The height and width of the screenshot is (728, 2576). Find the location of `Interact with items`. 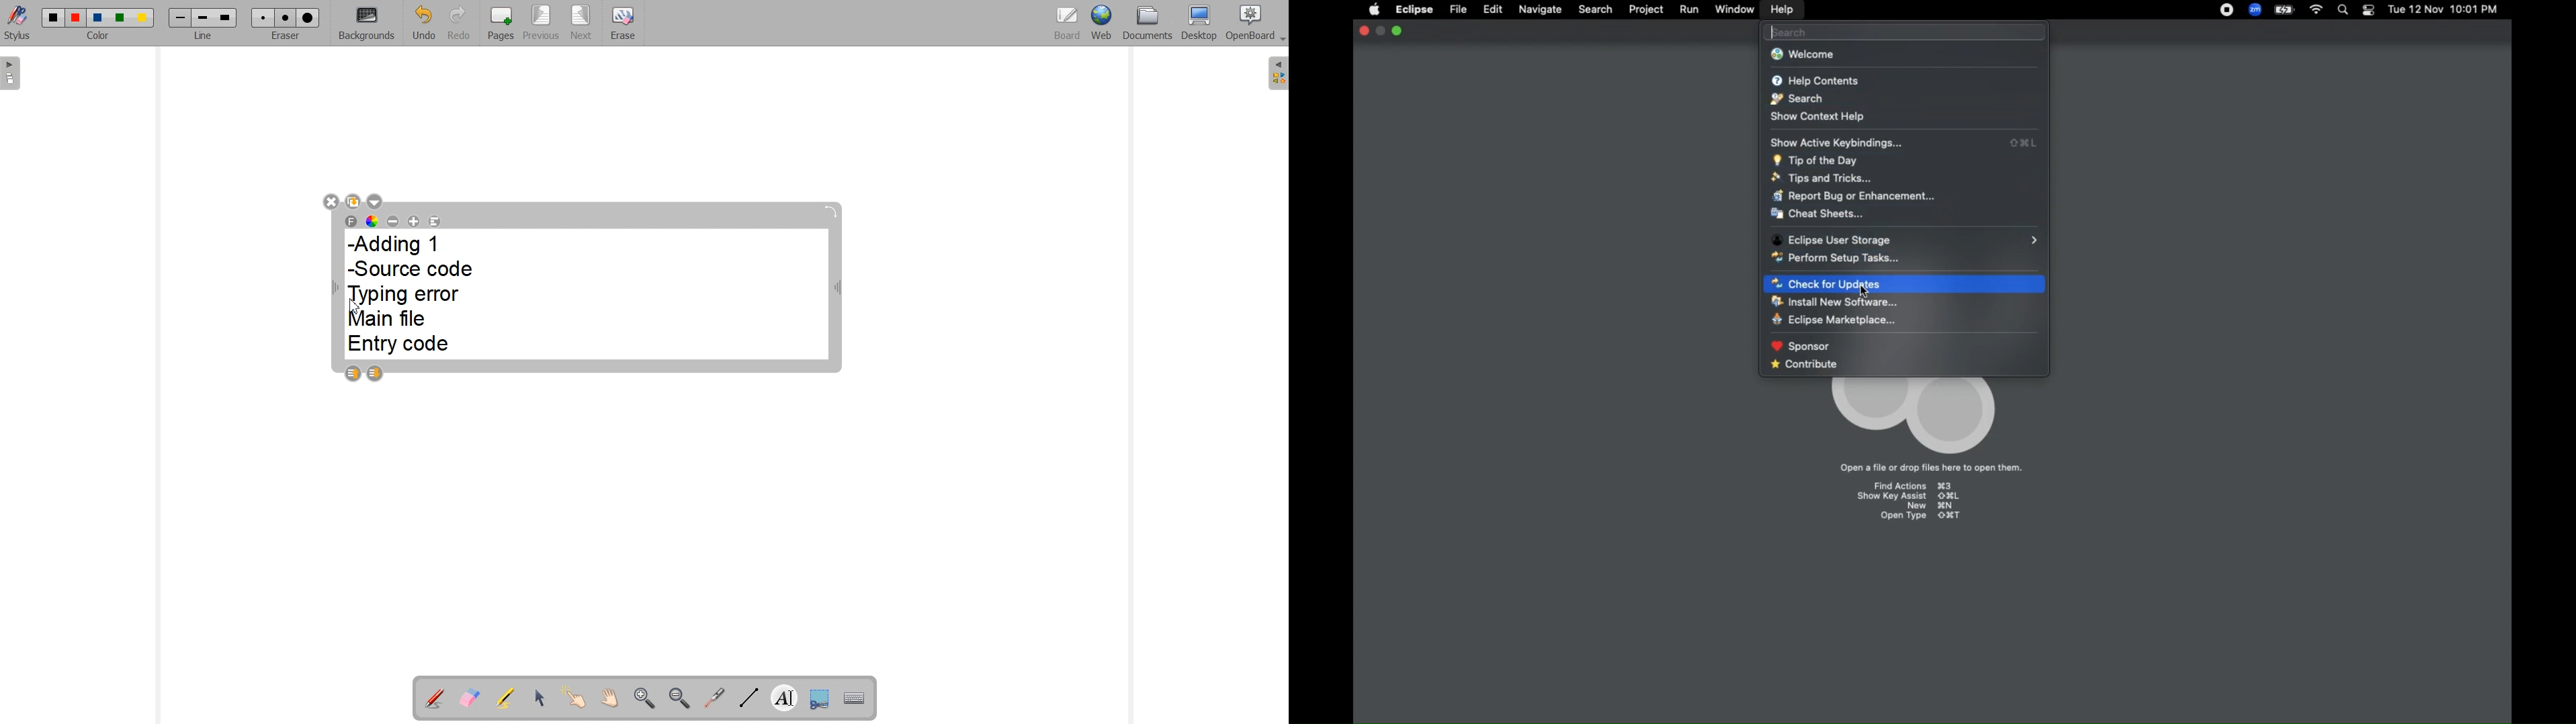

Interact with items is located at coordinates (575, 699).